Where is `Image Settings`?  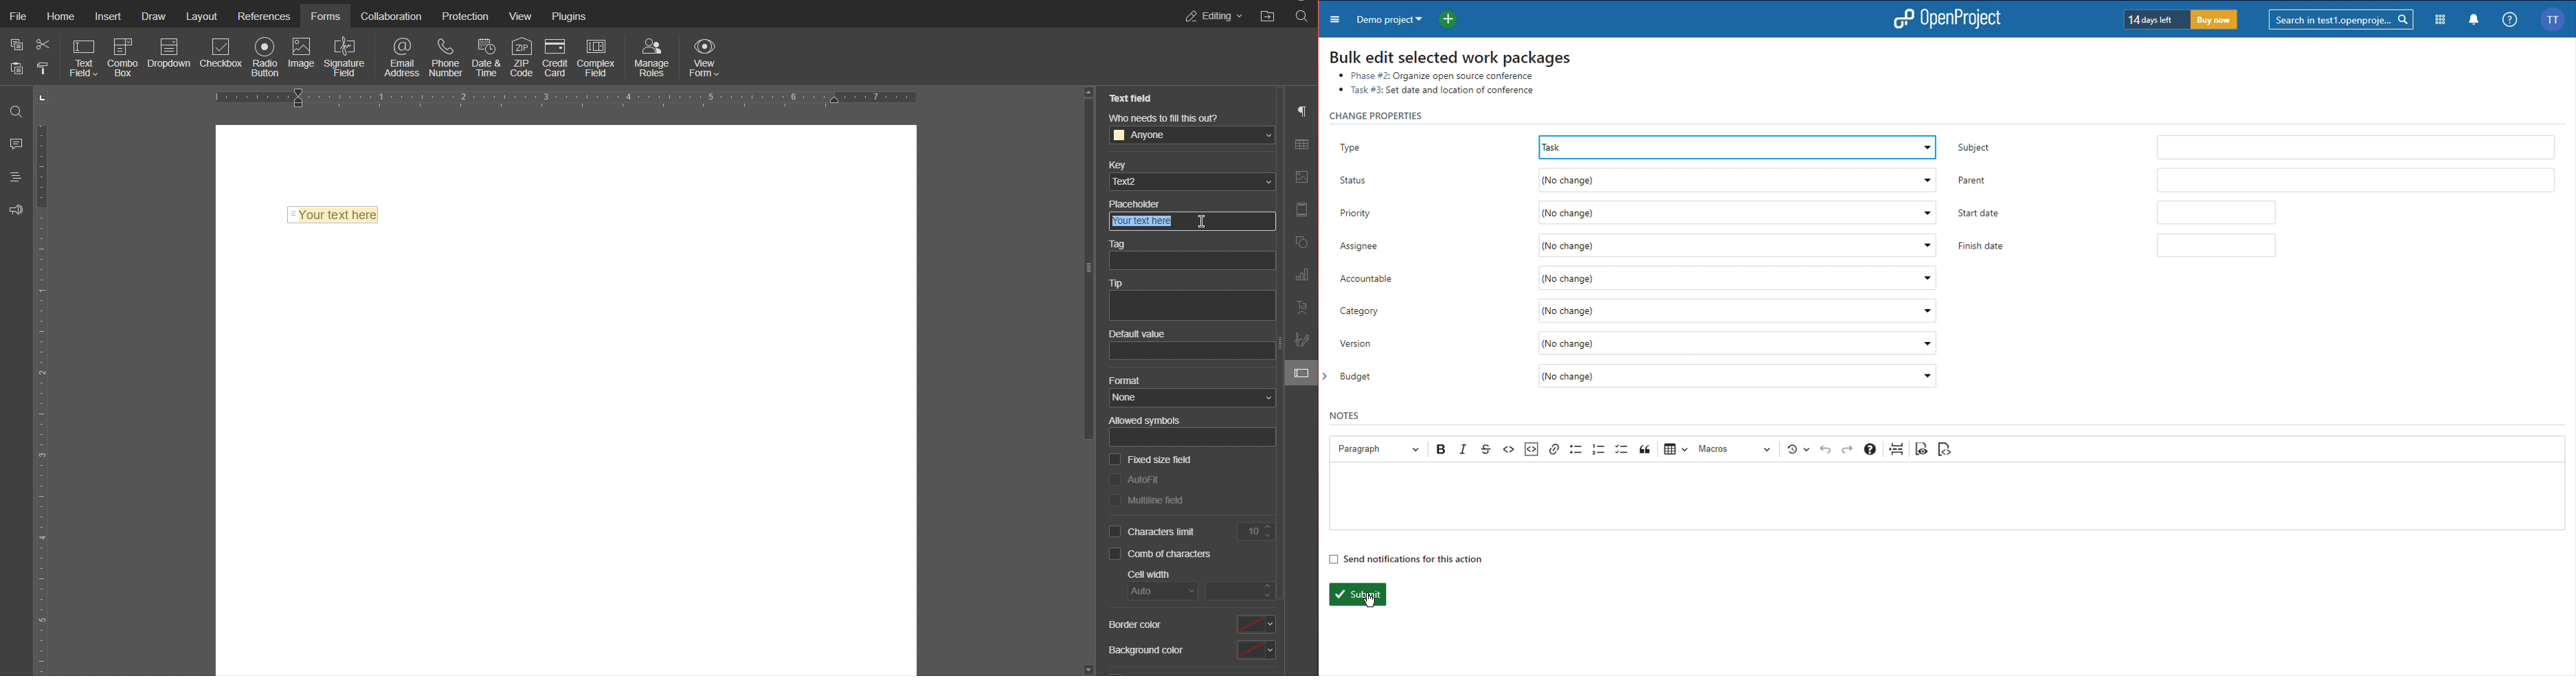 Image Settings is located at coordinates (1300, 178).